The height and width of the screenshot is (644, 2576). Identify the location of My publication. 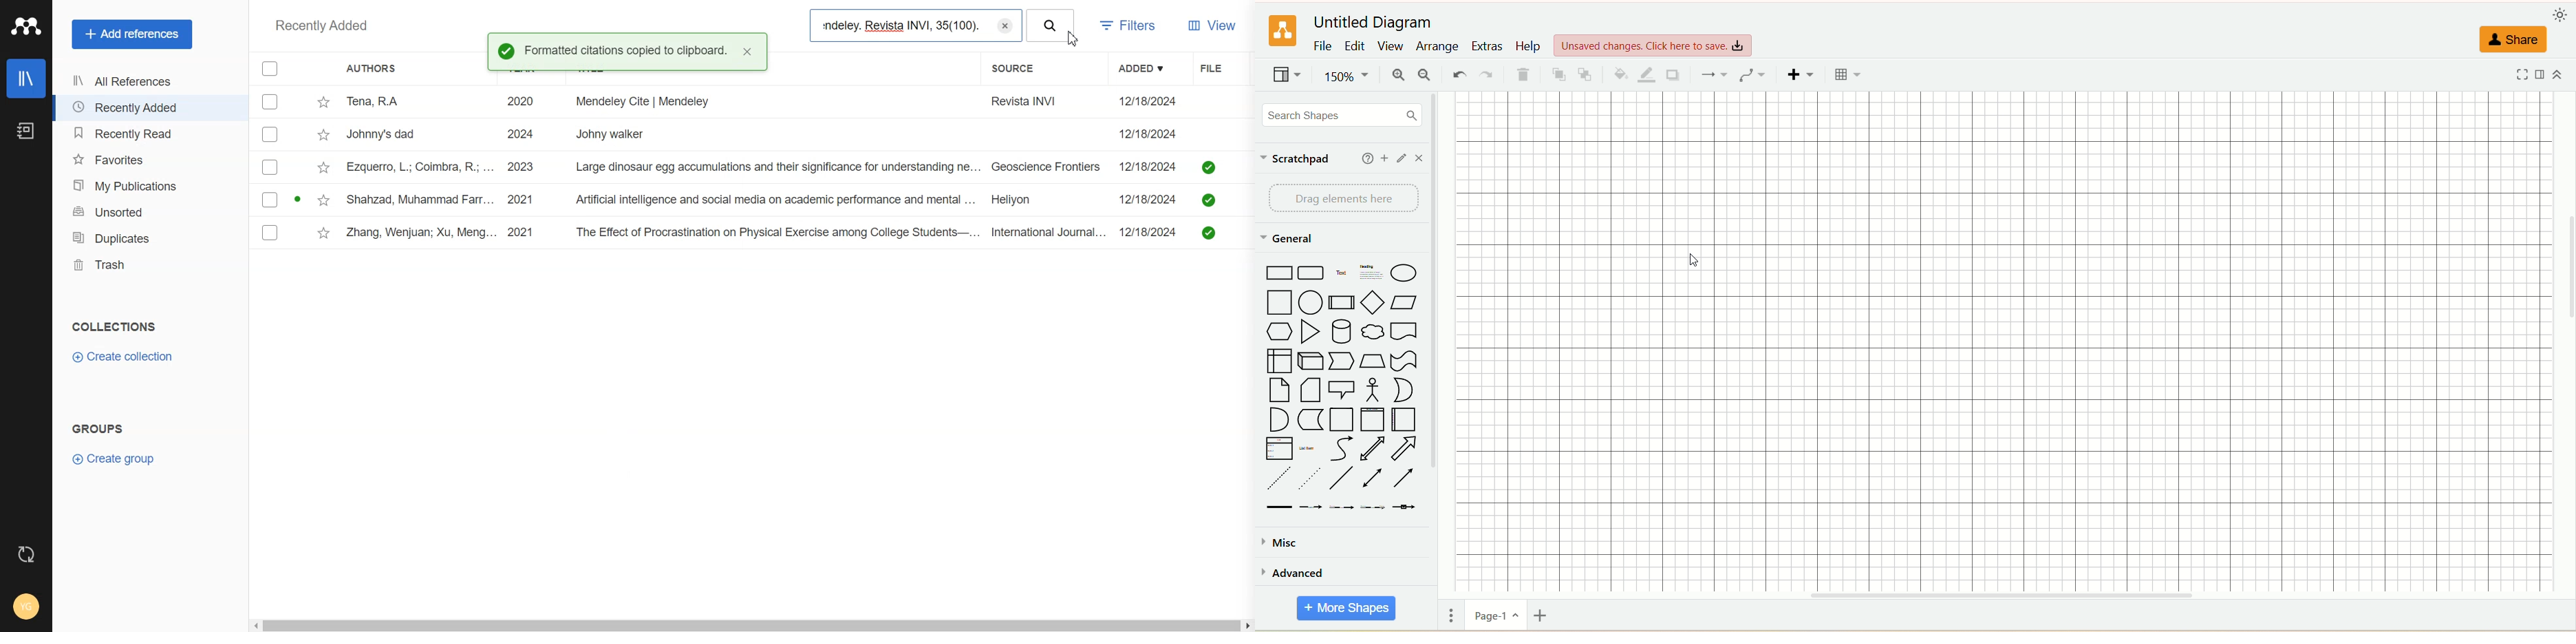
(150, 186).